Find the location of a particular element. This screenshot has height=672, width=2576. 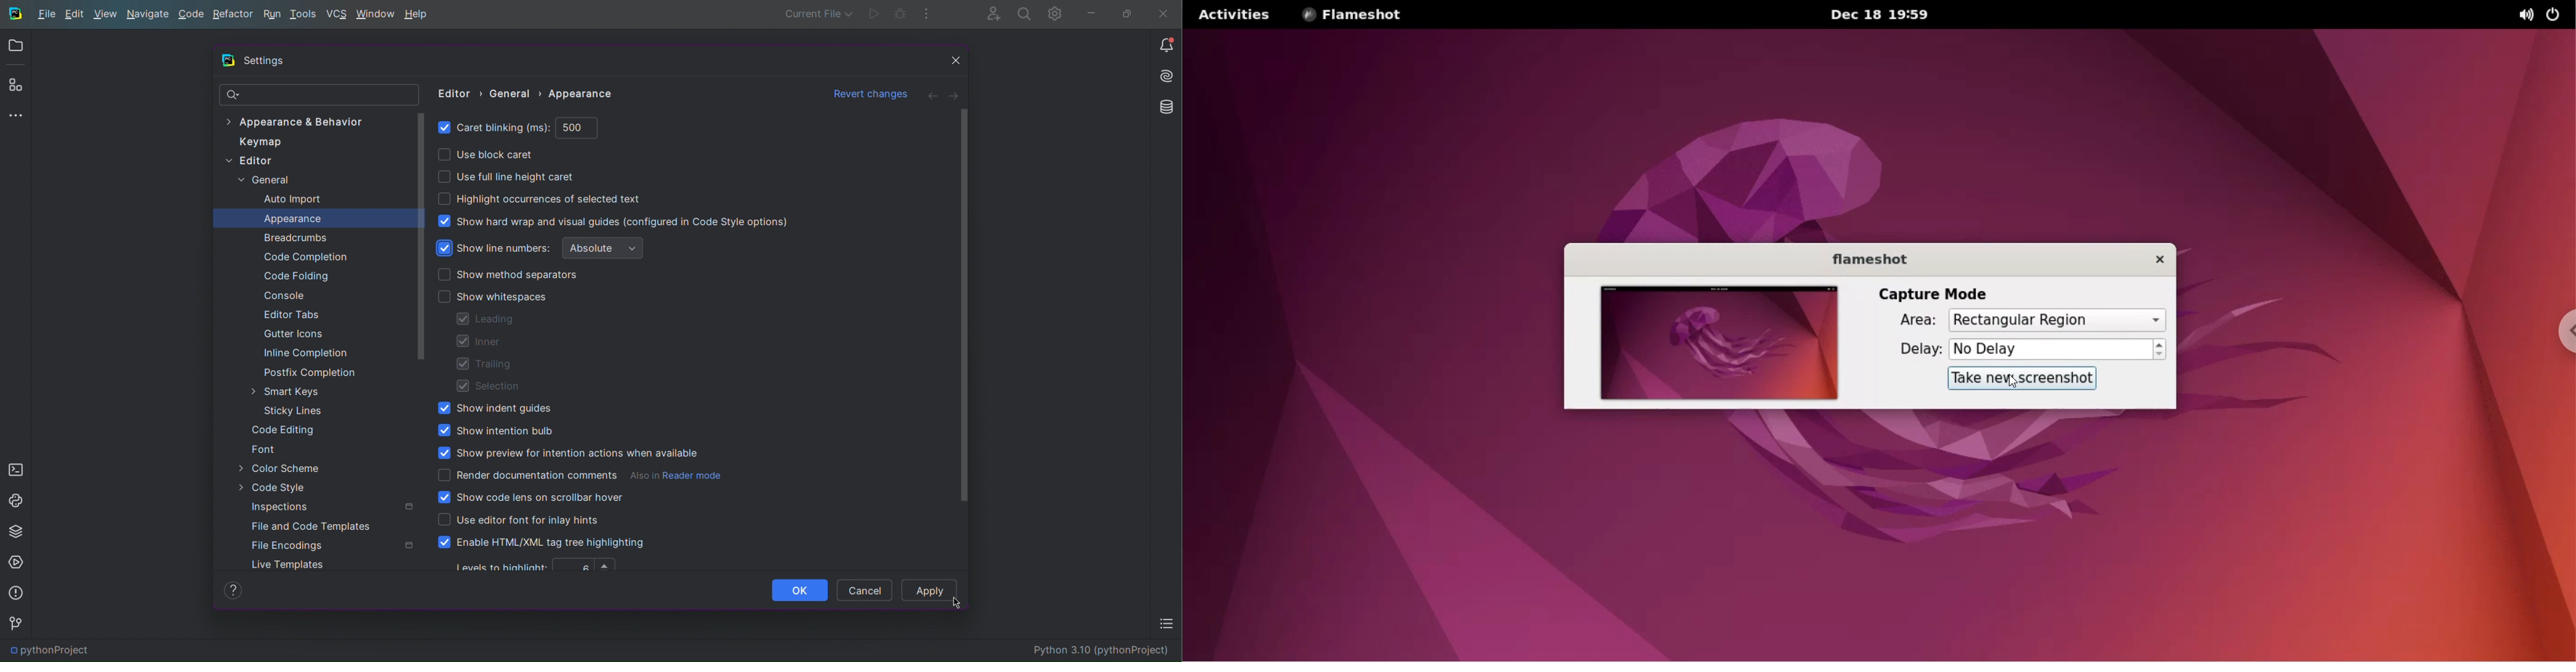

Render documentation comments is located at coordinates (580, 476).